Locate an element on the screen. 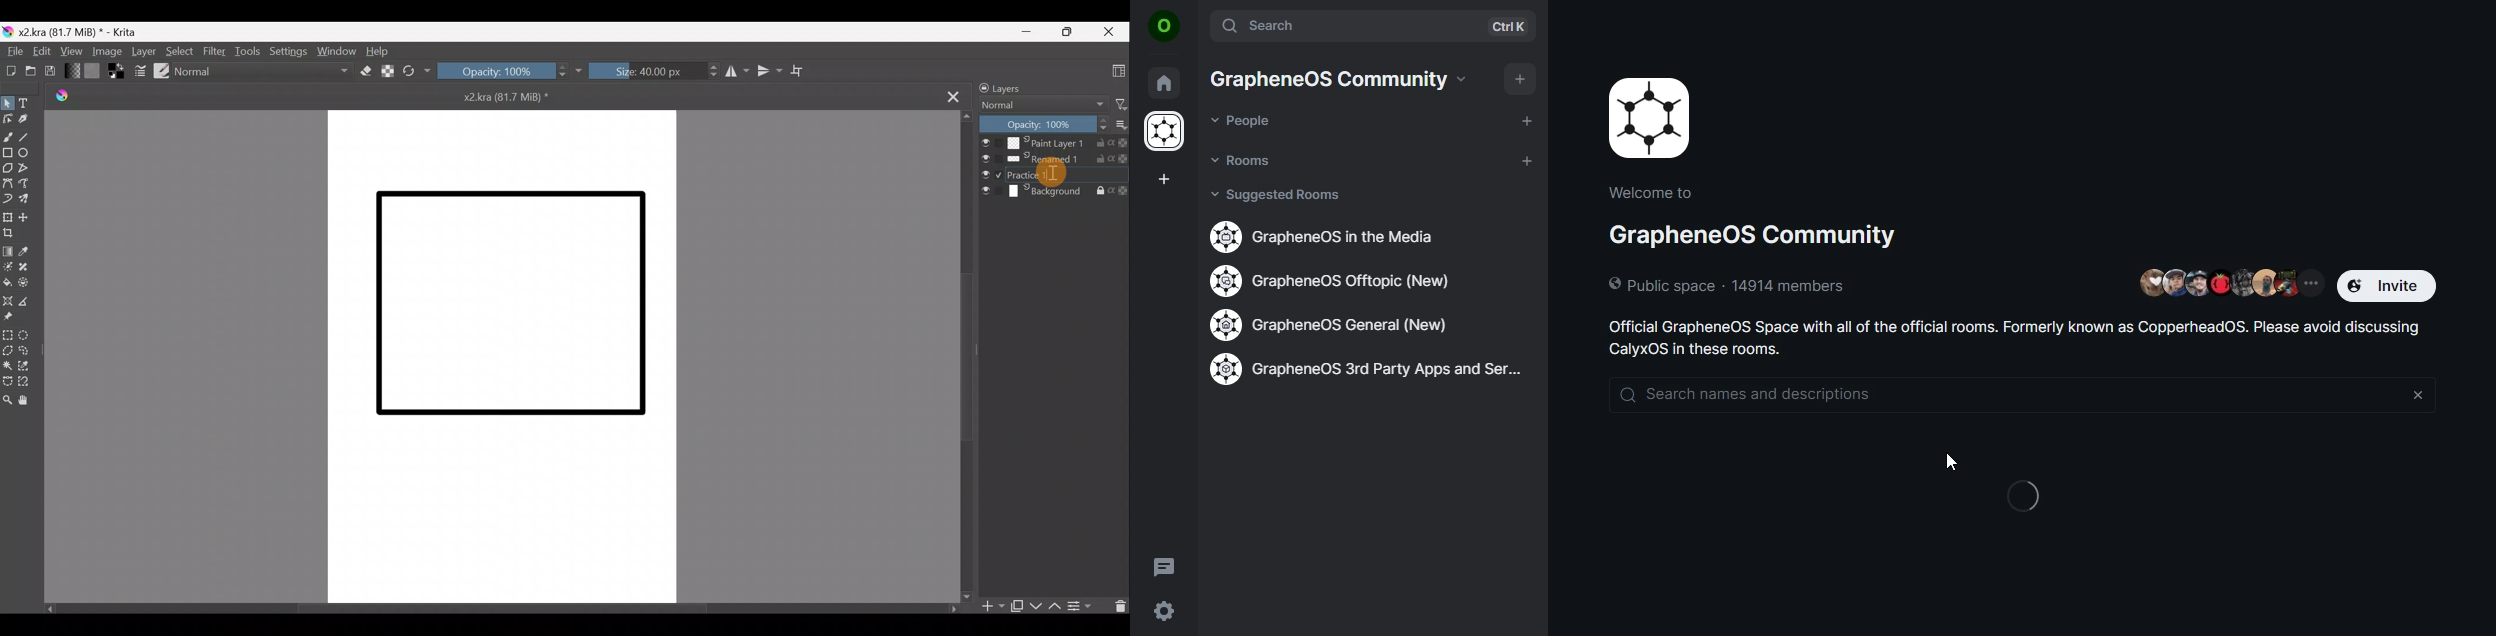 Image resolution: width=2520 pixels, height=644 pixels. Crop image to an area is located at coordinates (11, 234).